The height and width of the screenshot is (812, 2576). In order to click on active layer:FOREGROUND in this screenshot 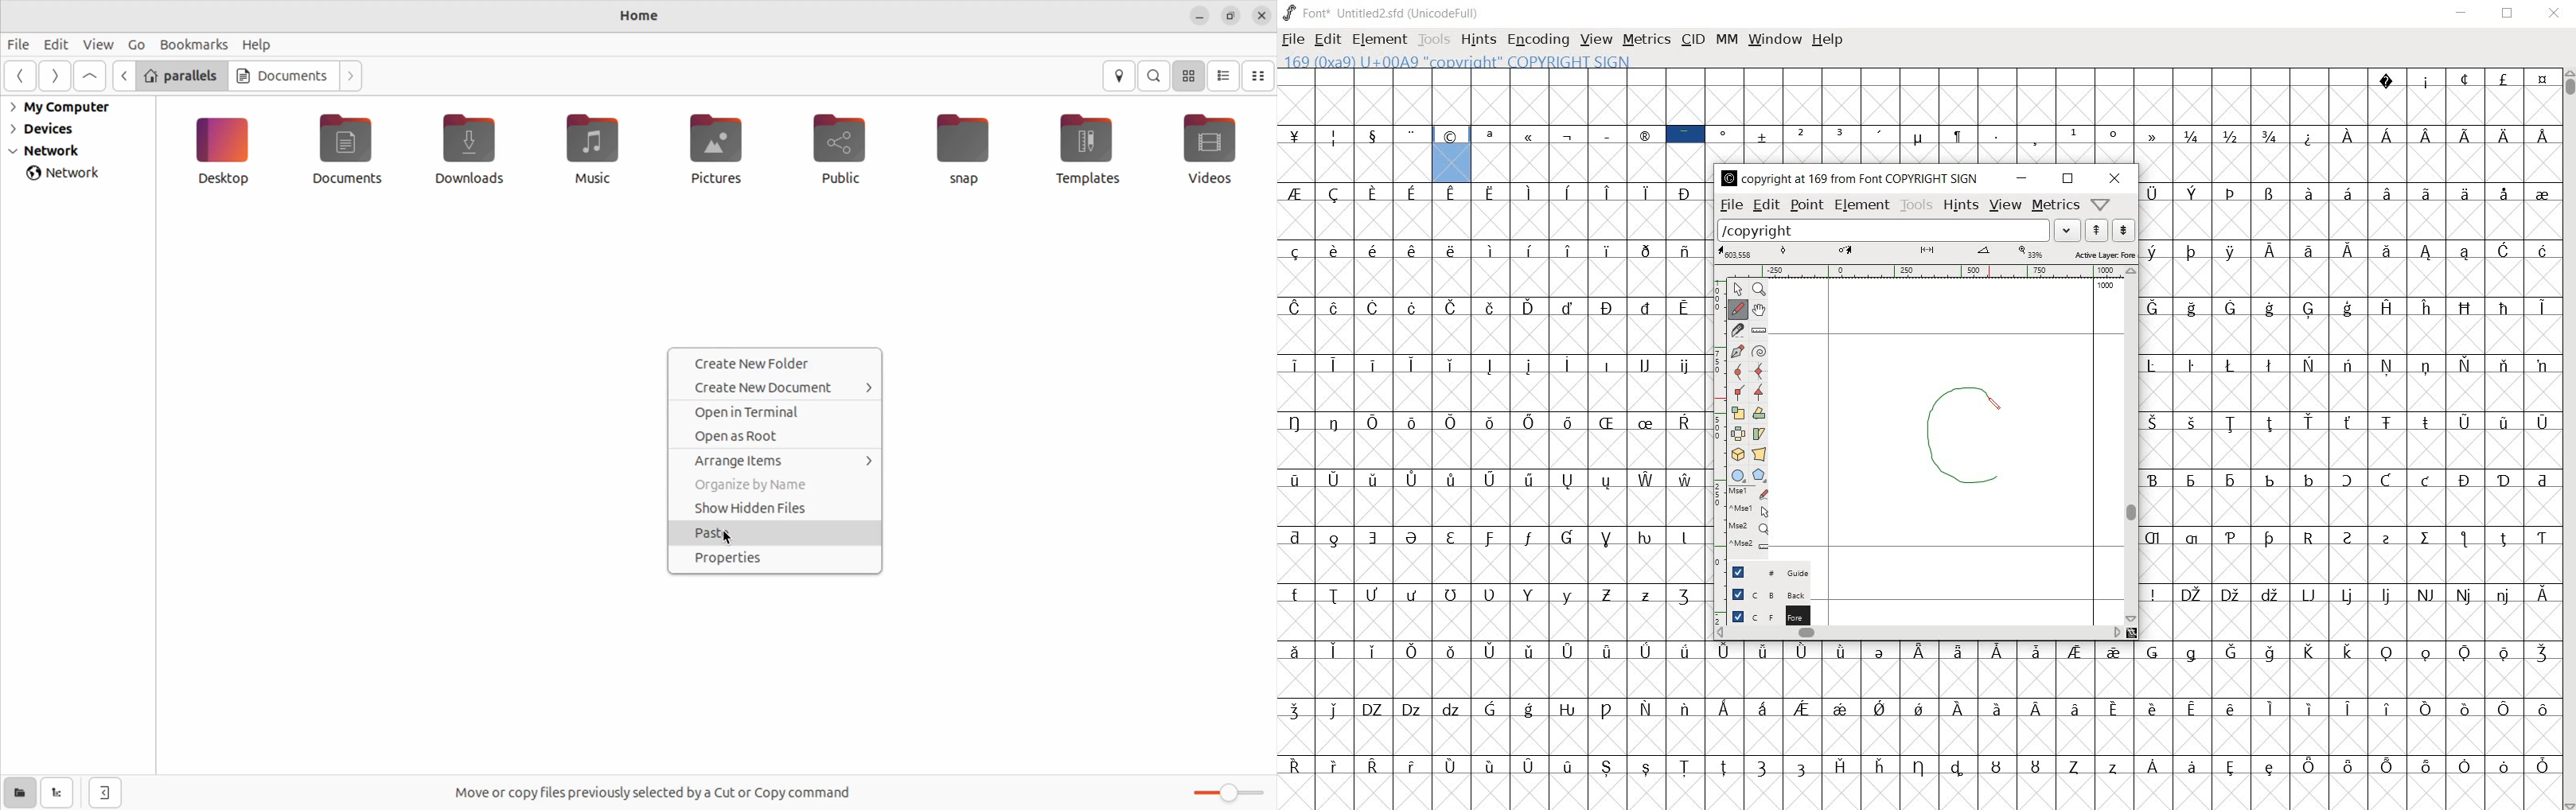, I will do `click(1926, 253)`.